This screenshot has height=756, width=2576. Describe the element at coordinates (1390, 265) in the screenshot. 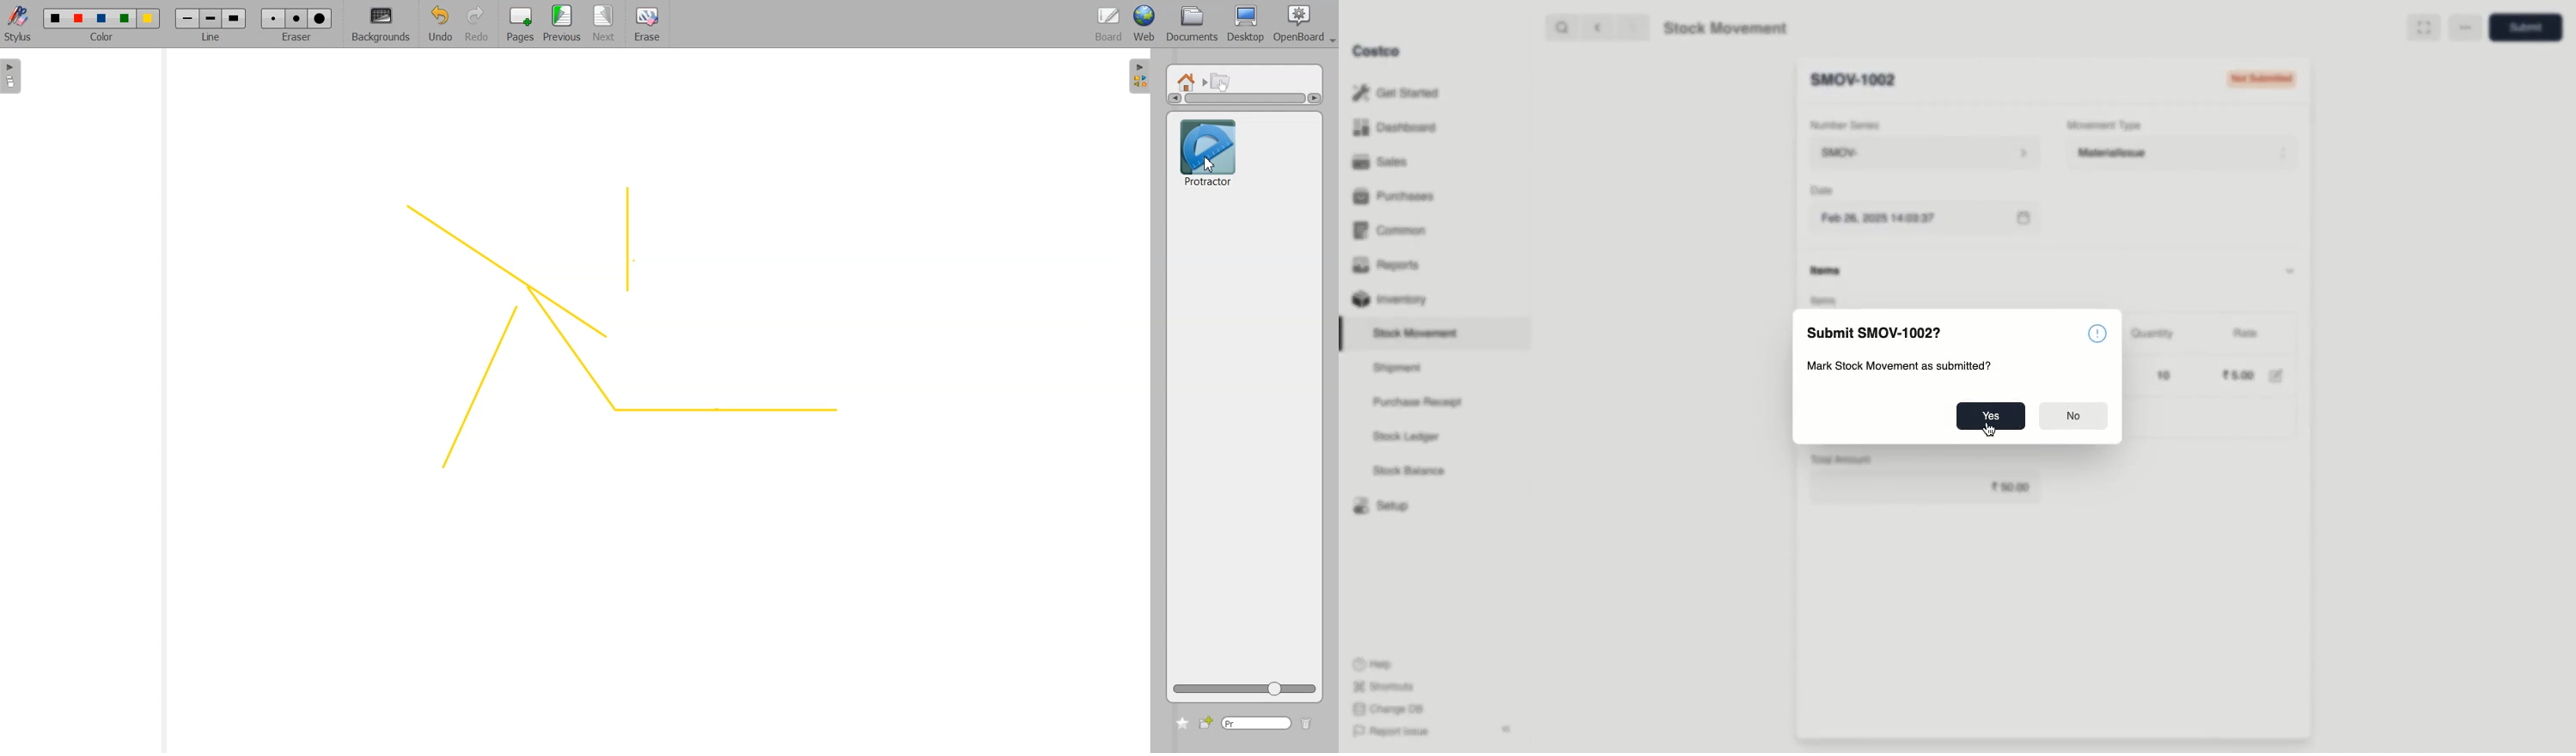

I see `Reports` at that location.